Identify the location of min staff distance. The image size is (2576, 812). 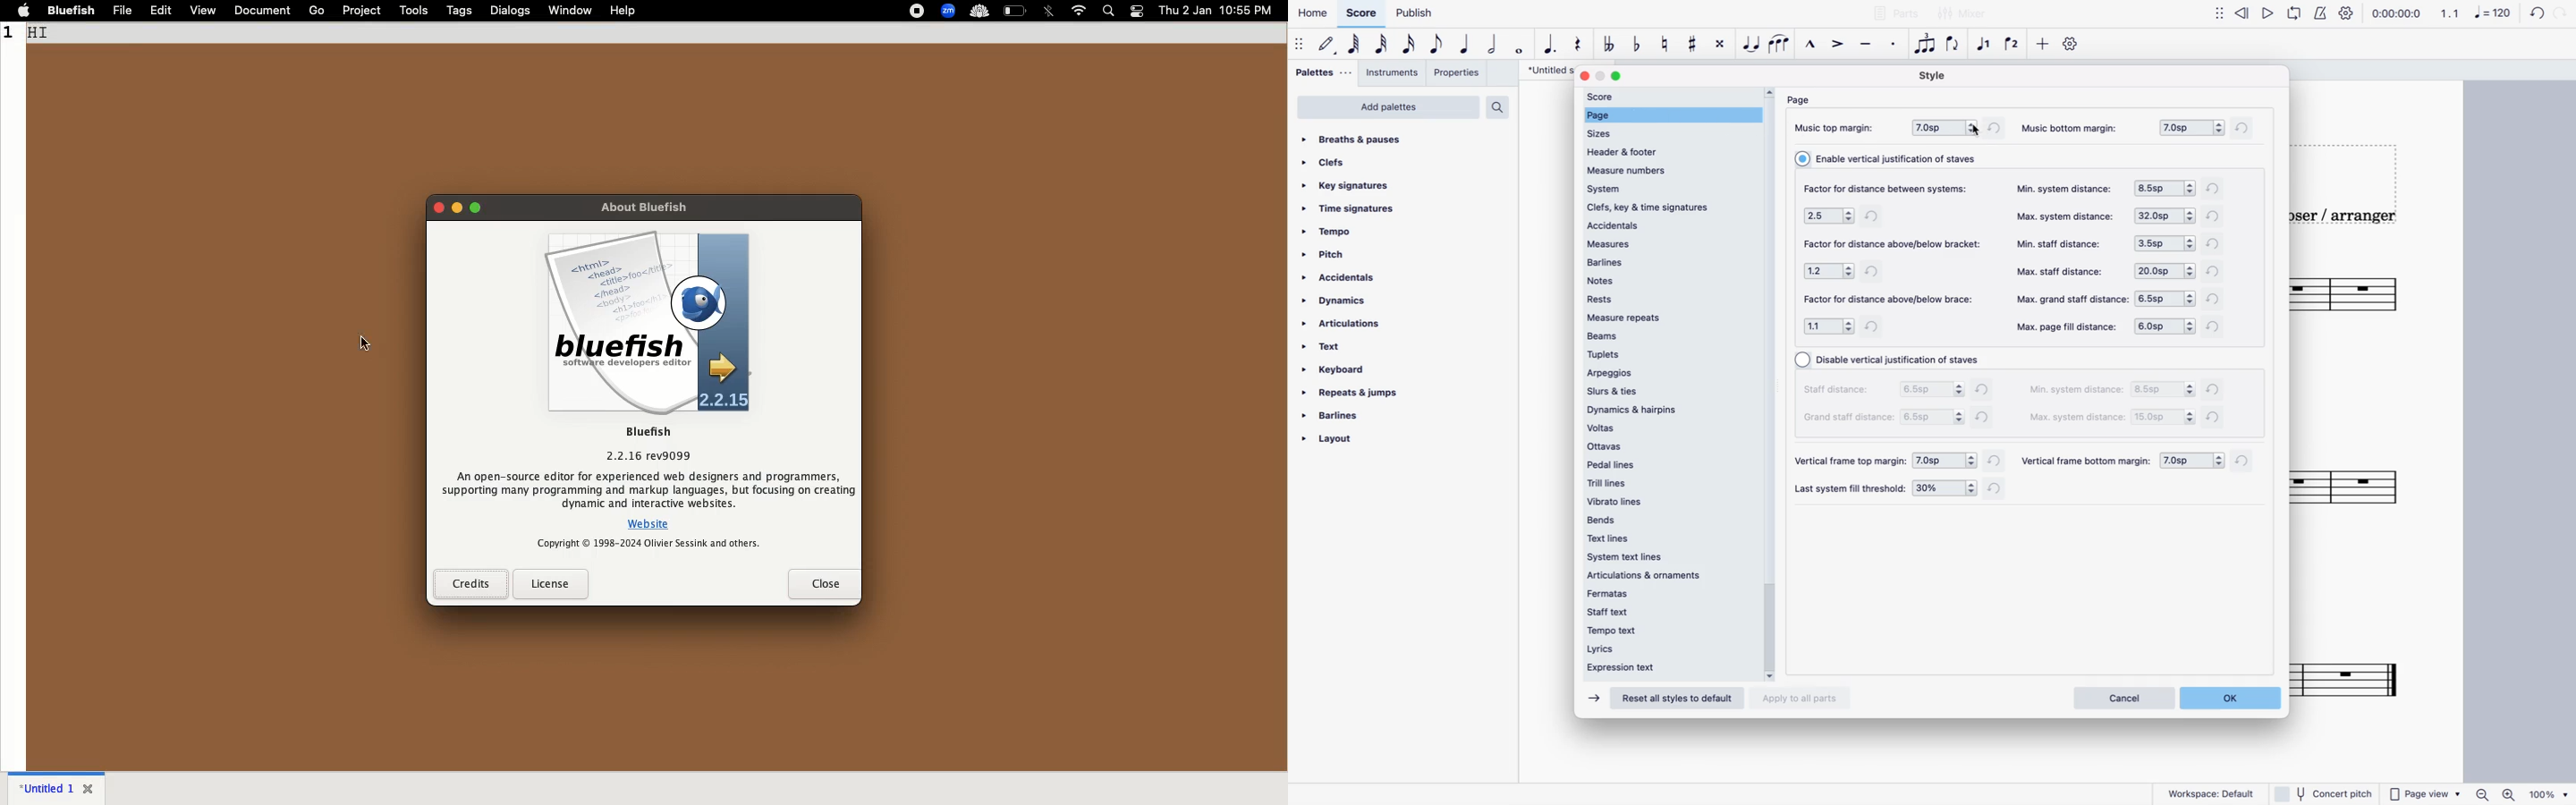
(2064, 242).